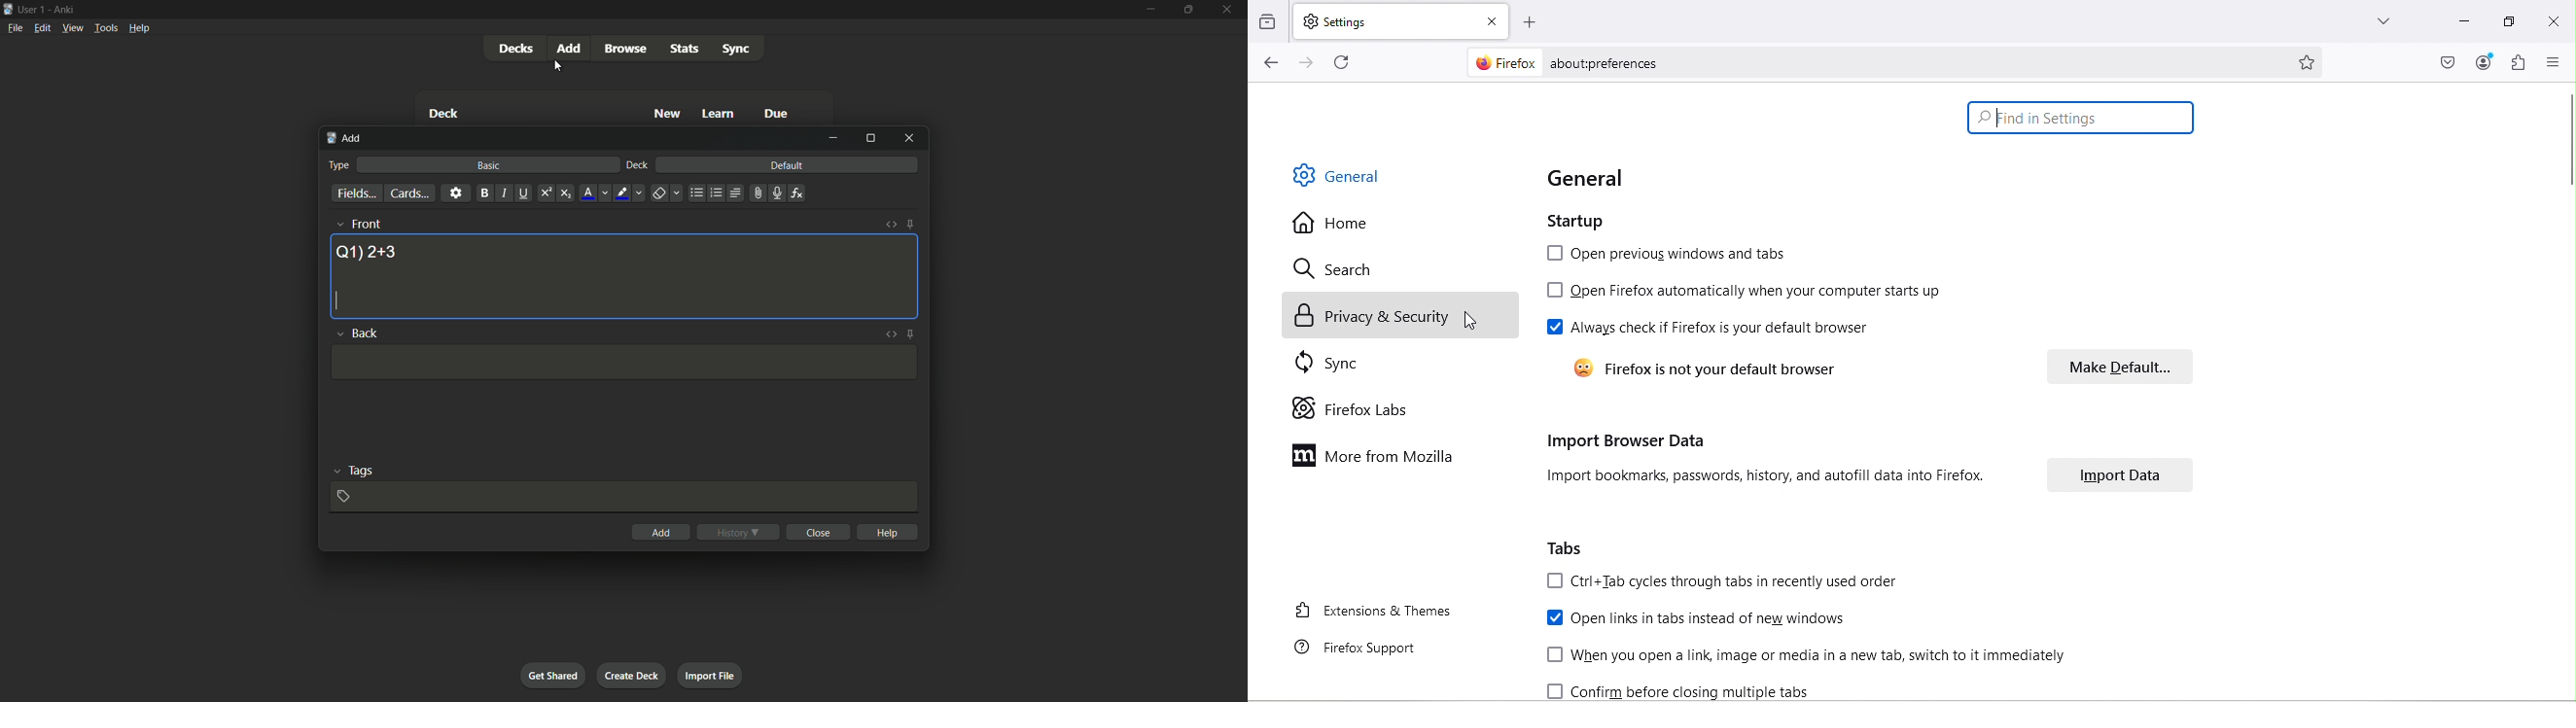 The height and width of the screenshot is (728, 2576). I want to click on Ctrl+Tab cycles through tabs in recently used order, so click(1726, 581).